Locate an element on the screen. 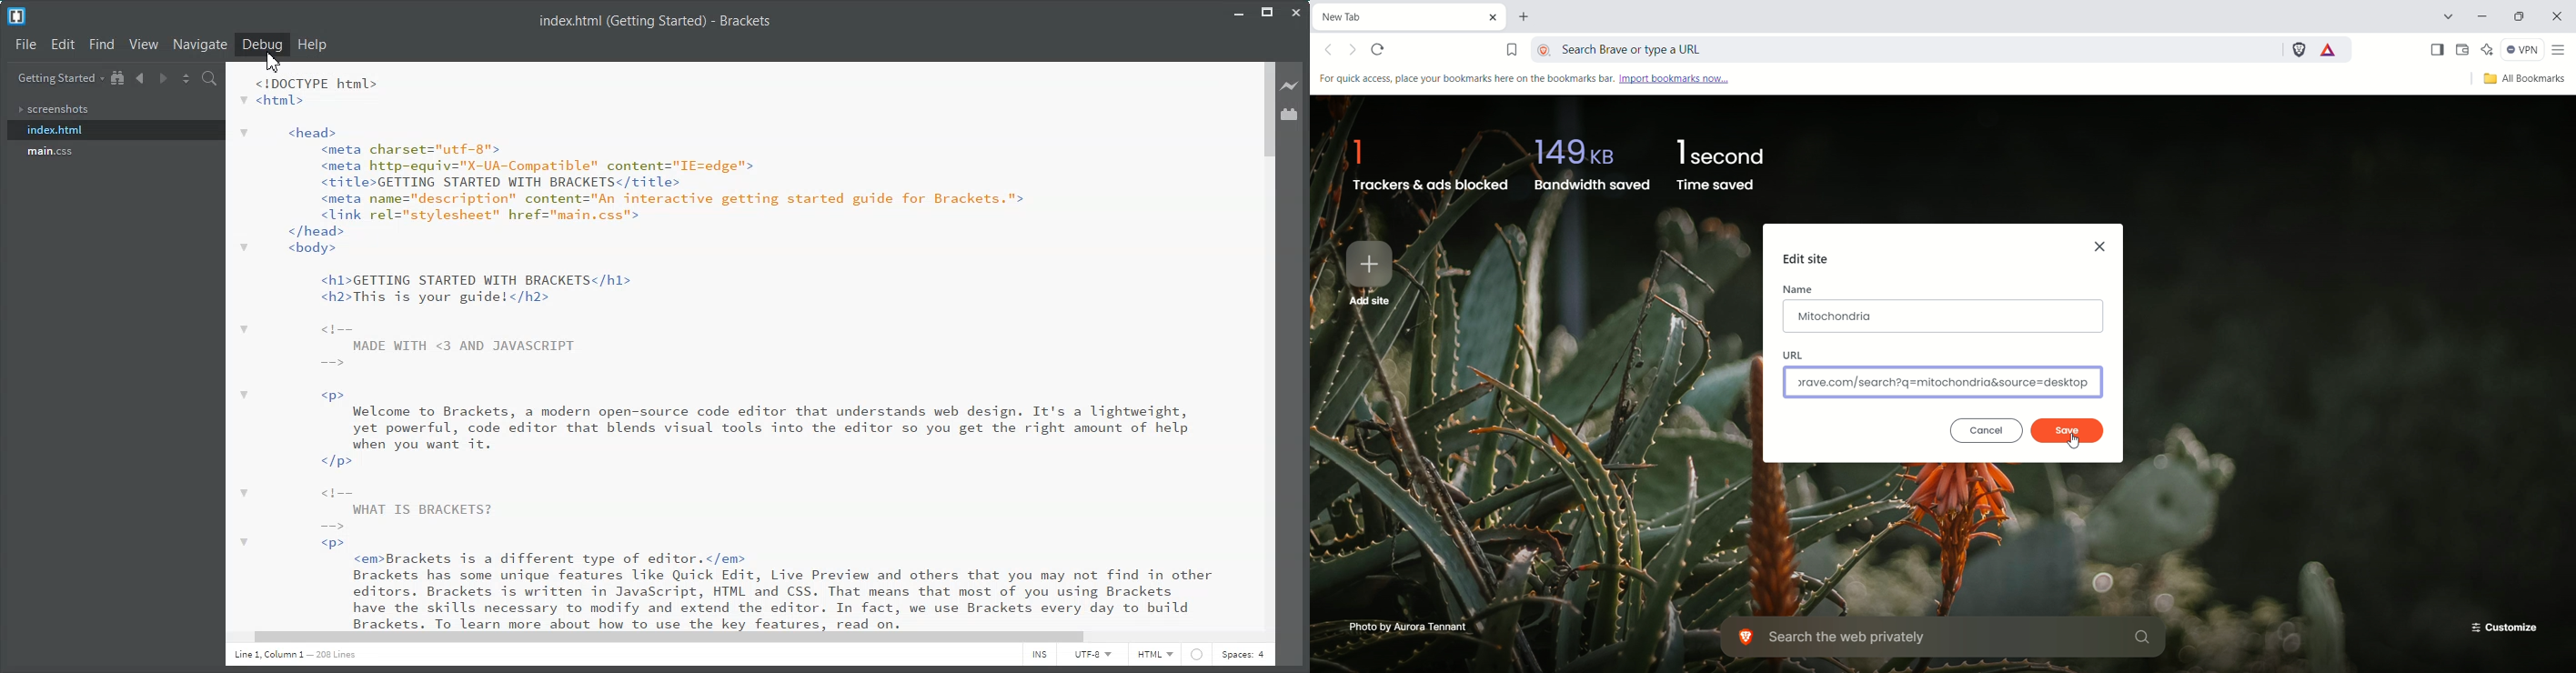 This screenshot has height=700, width=2576. Edit is located at coordinates (64, 45).